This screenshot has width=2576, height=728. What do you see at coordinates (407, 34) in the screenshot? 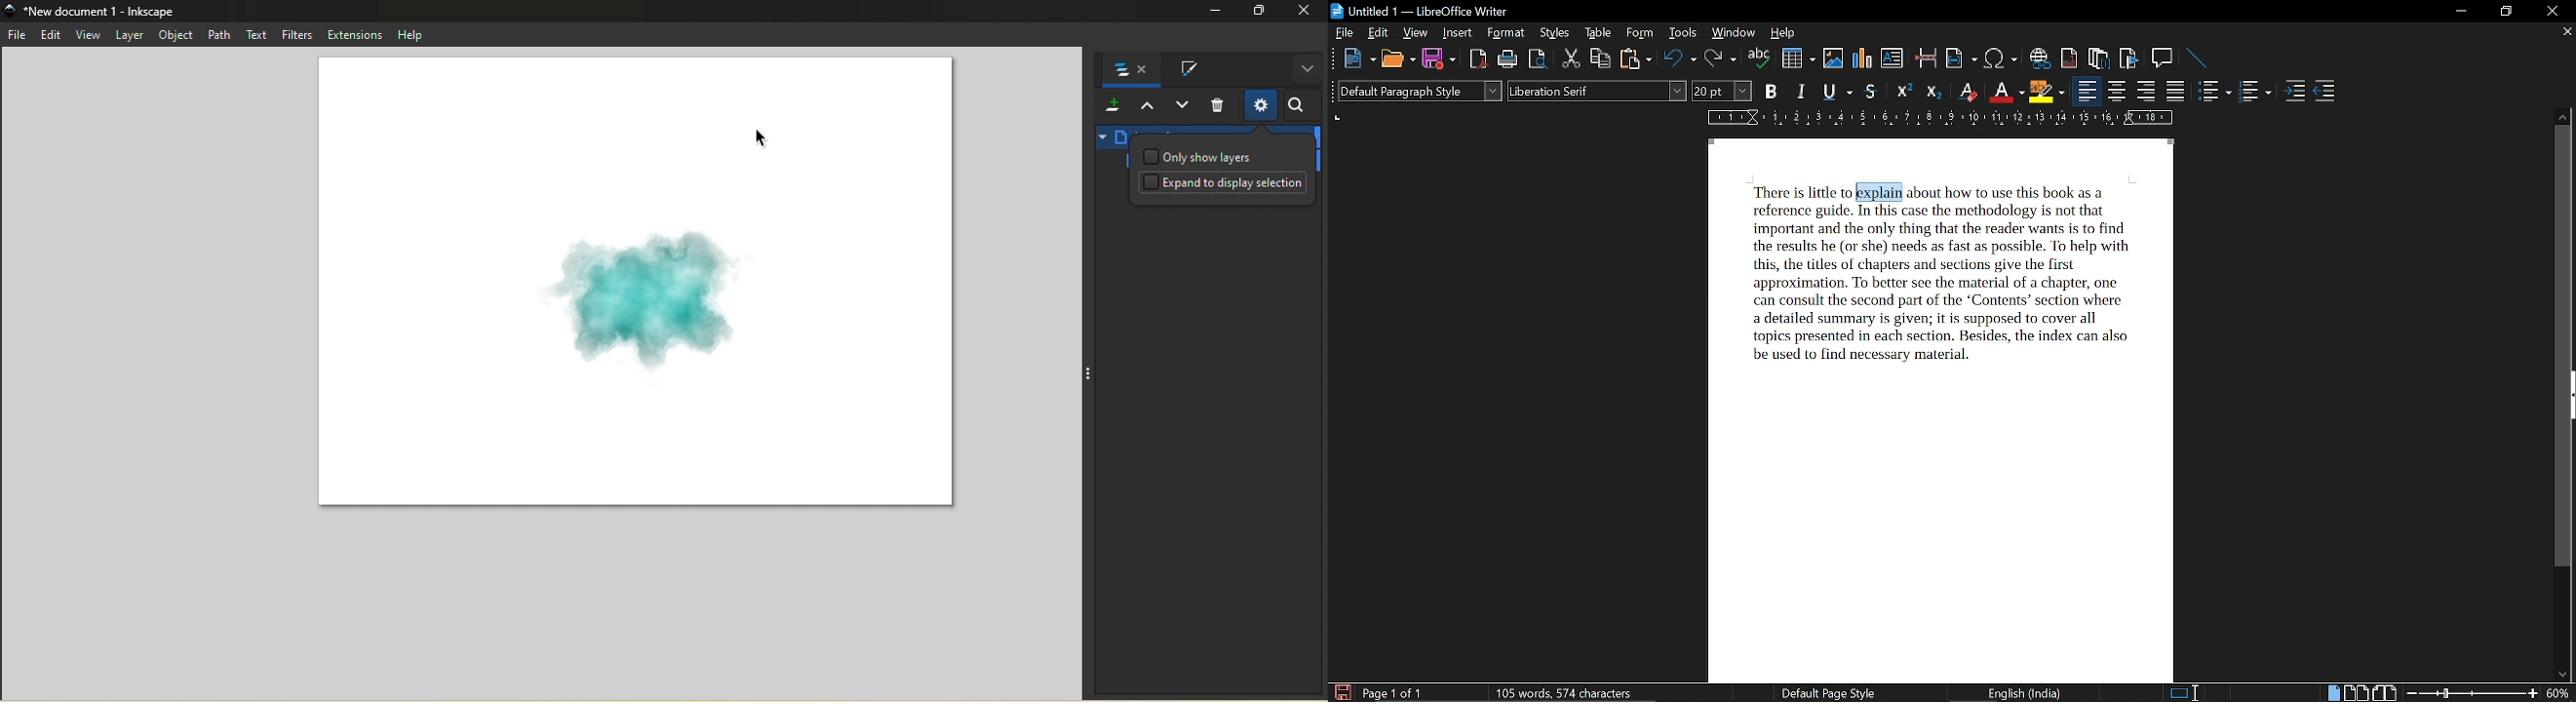
I see `Help` at bounding box center [407, 34].